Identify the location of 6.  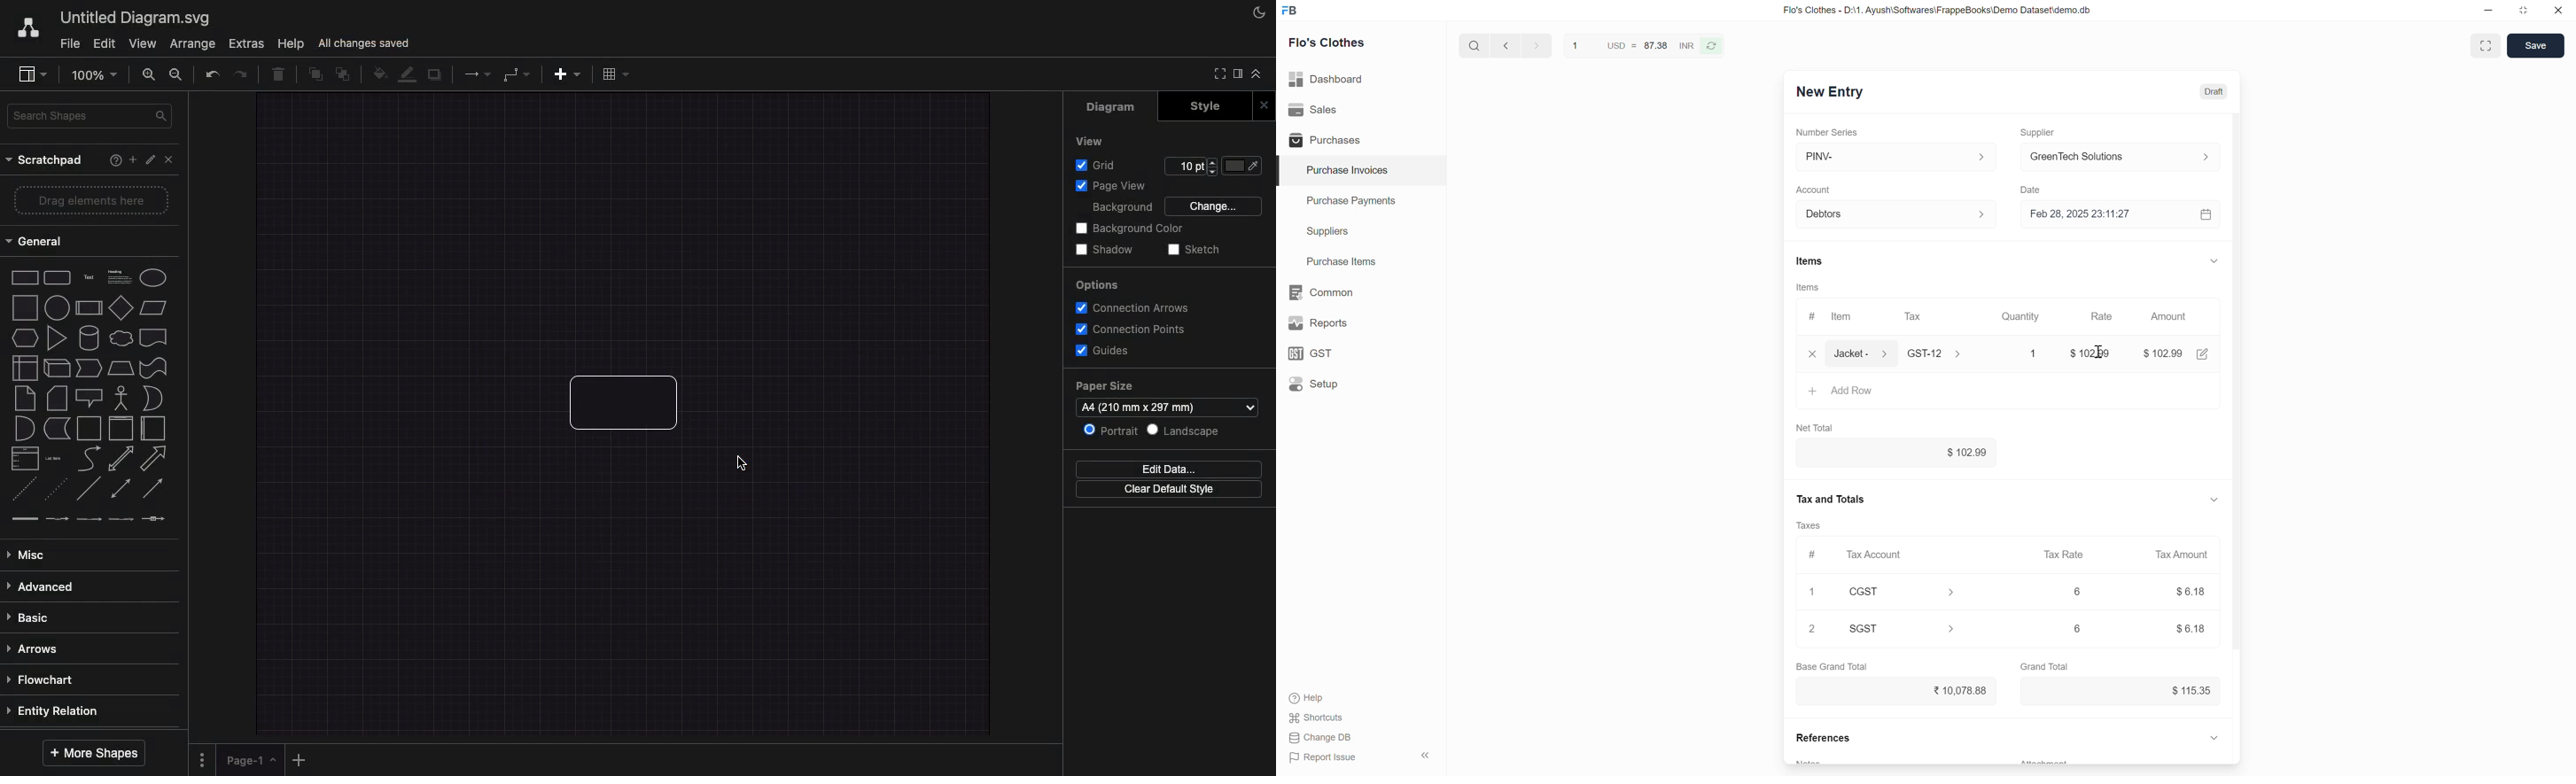
(2078, 628).